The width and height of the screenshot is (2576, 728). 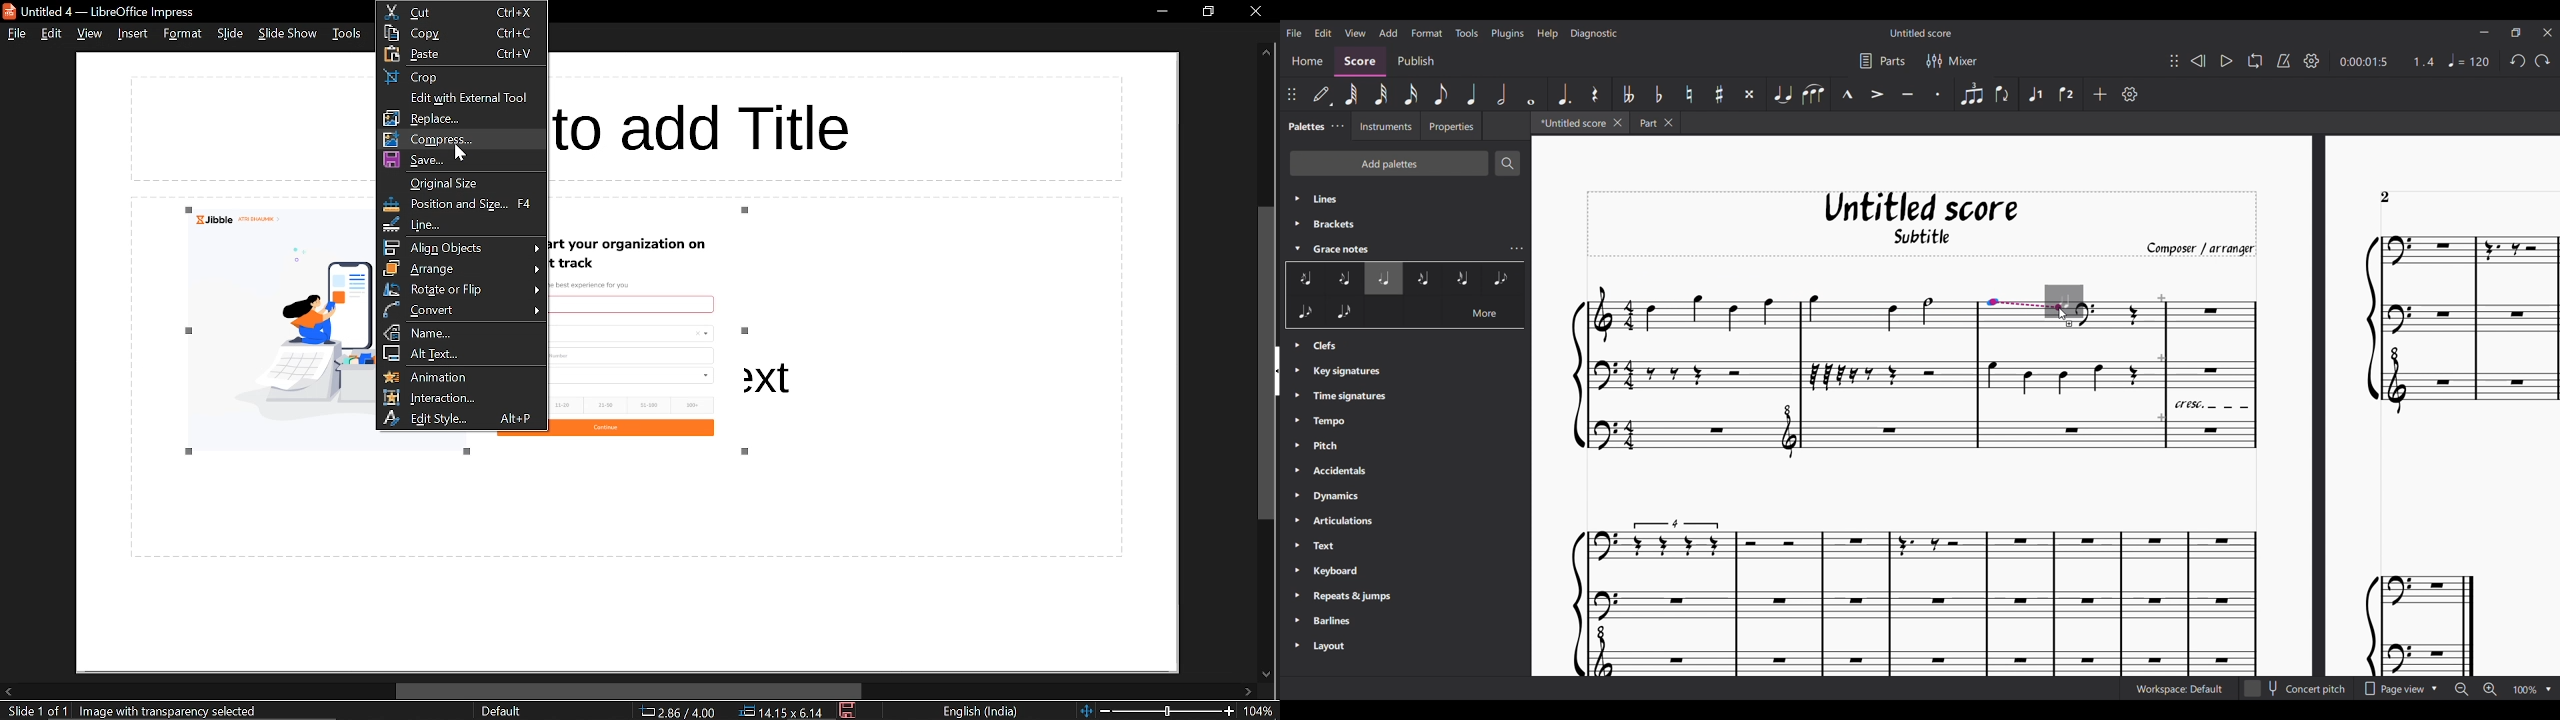 I want to click on tools, so click(x=346, y=33).